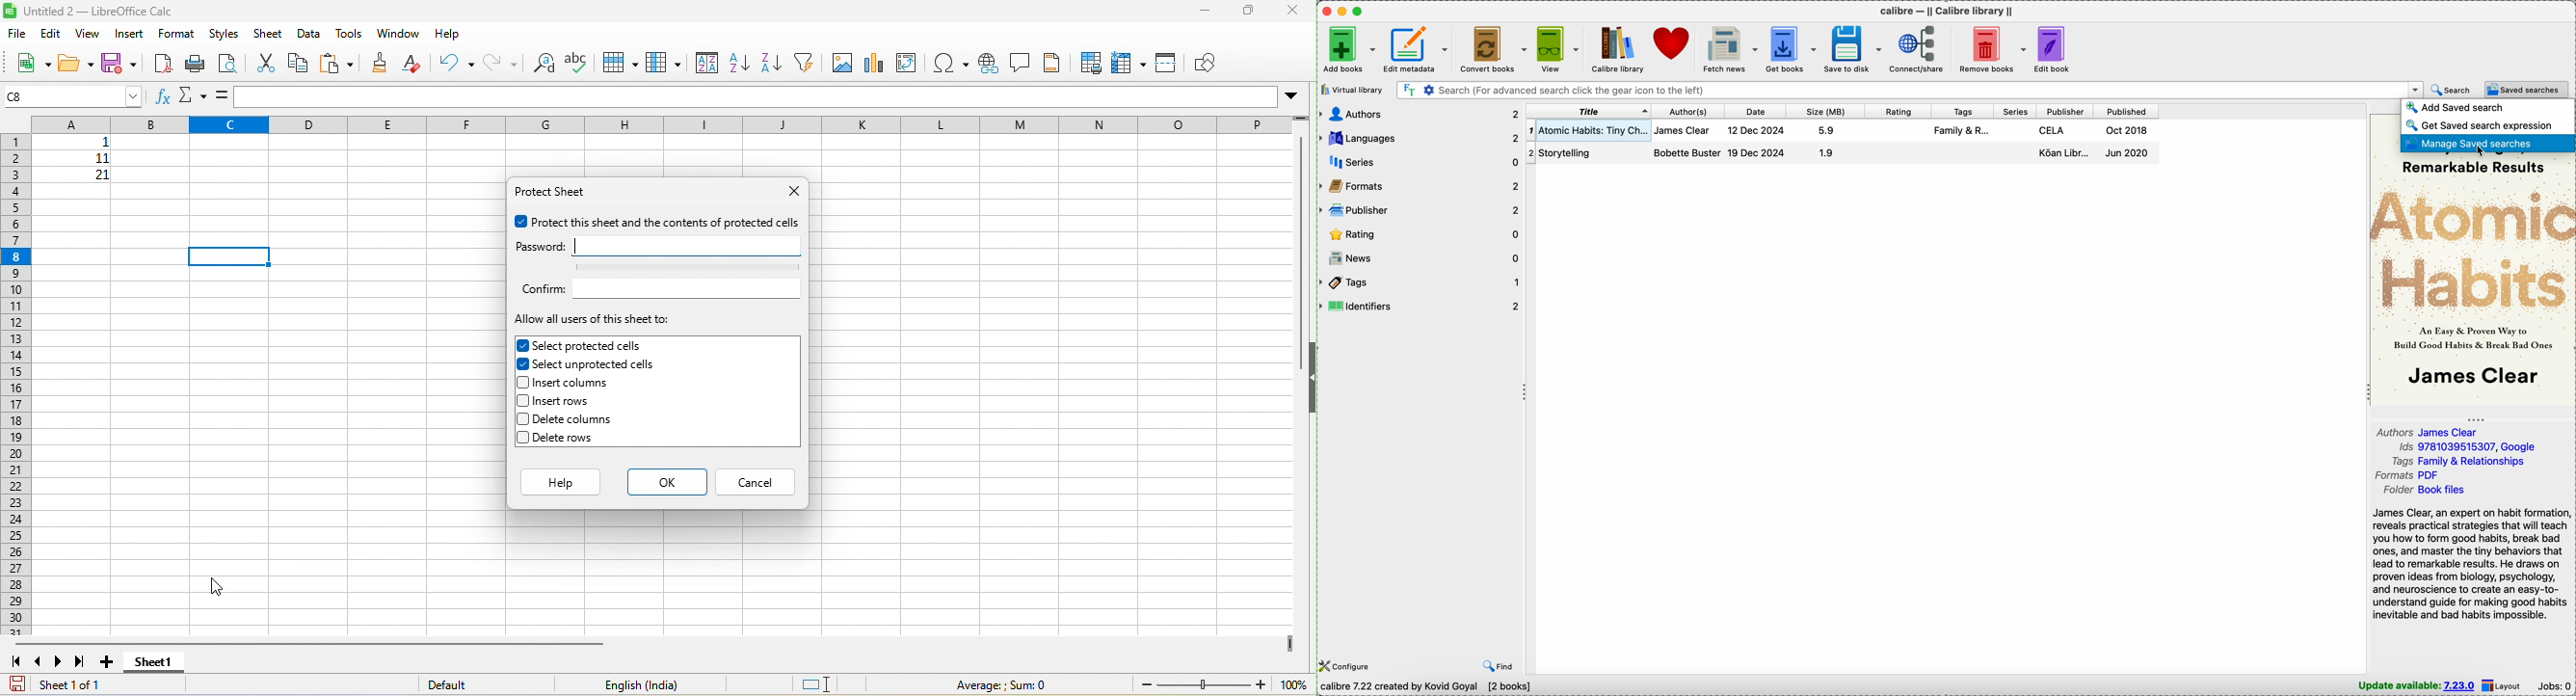 The width and height of the screenshot is (2576, 700). What do you see at coordinates (1208, 12) in the screenshot?
I see `minimize` at bounding box center [1208, 12].